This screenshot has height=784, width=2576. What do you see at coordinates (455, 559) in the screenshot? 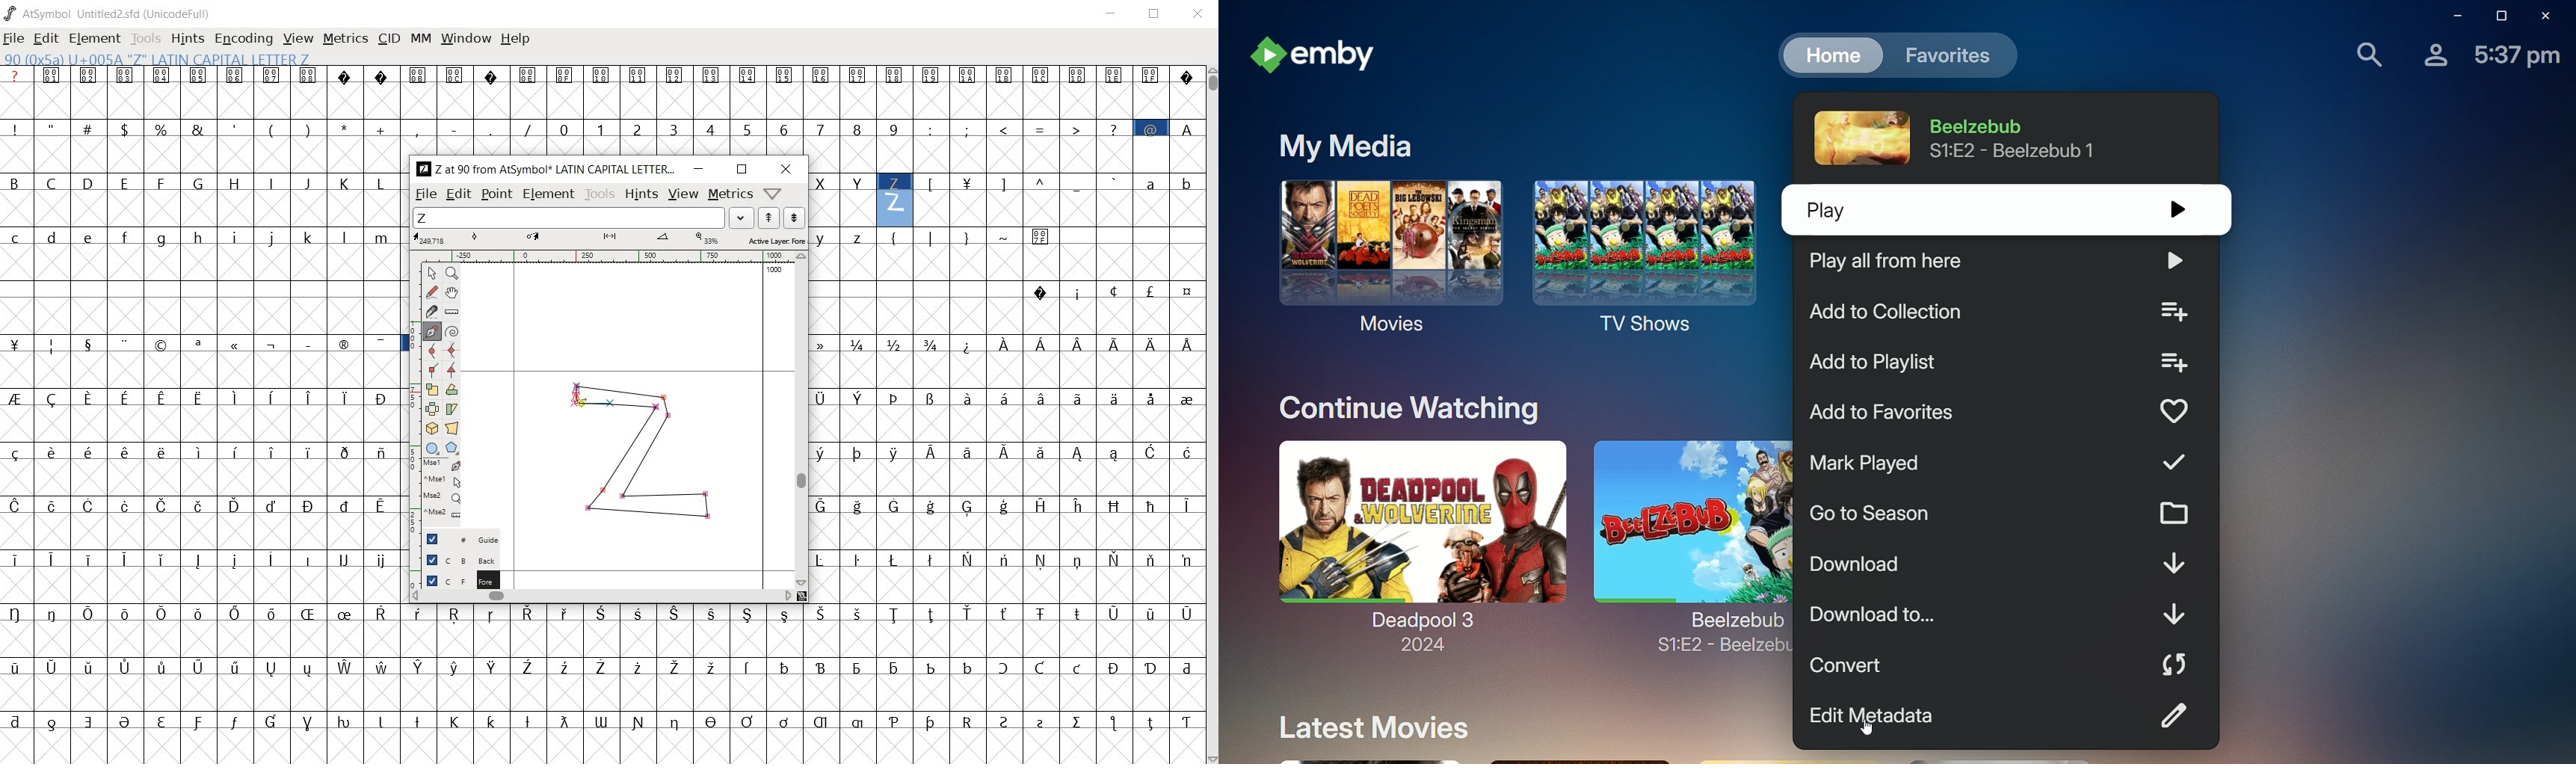
I see `Background` at bounding box center [455, 559].